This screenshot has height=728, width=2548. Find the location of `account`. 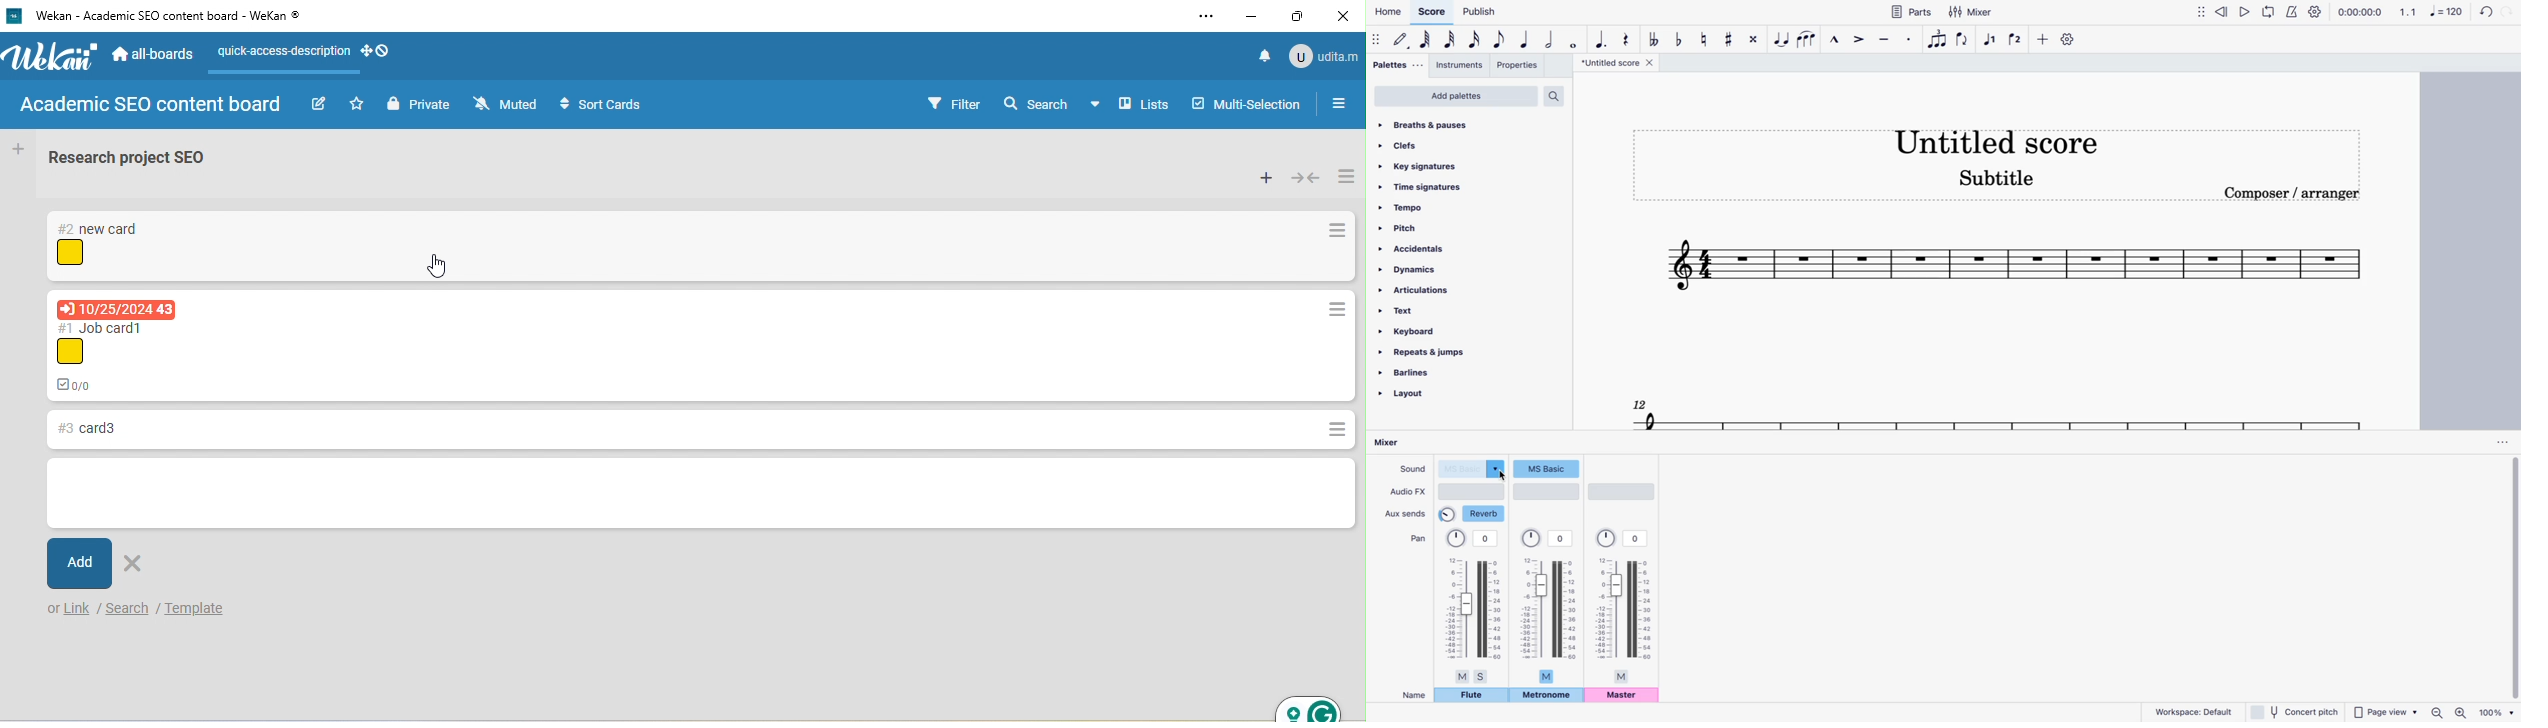

account is located at coordinates (1322, 55).